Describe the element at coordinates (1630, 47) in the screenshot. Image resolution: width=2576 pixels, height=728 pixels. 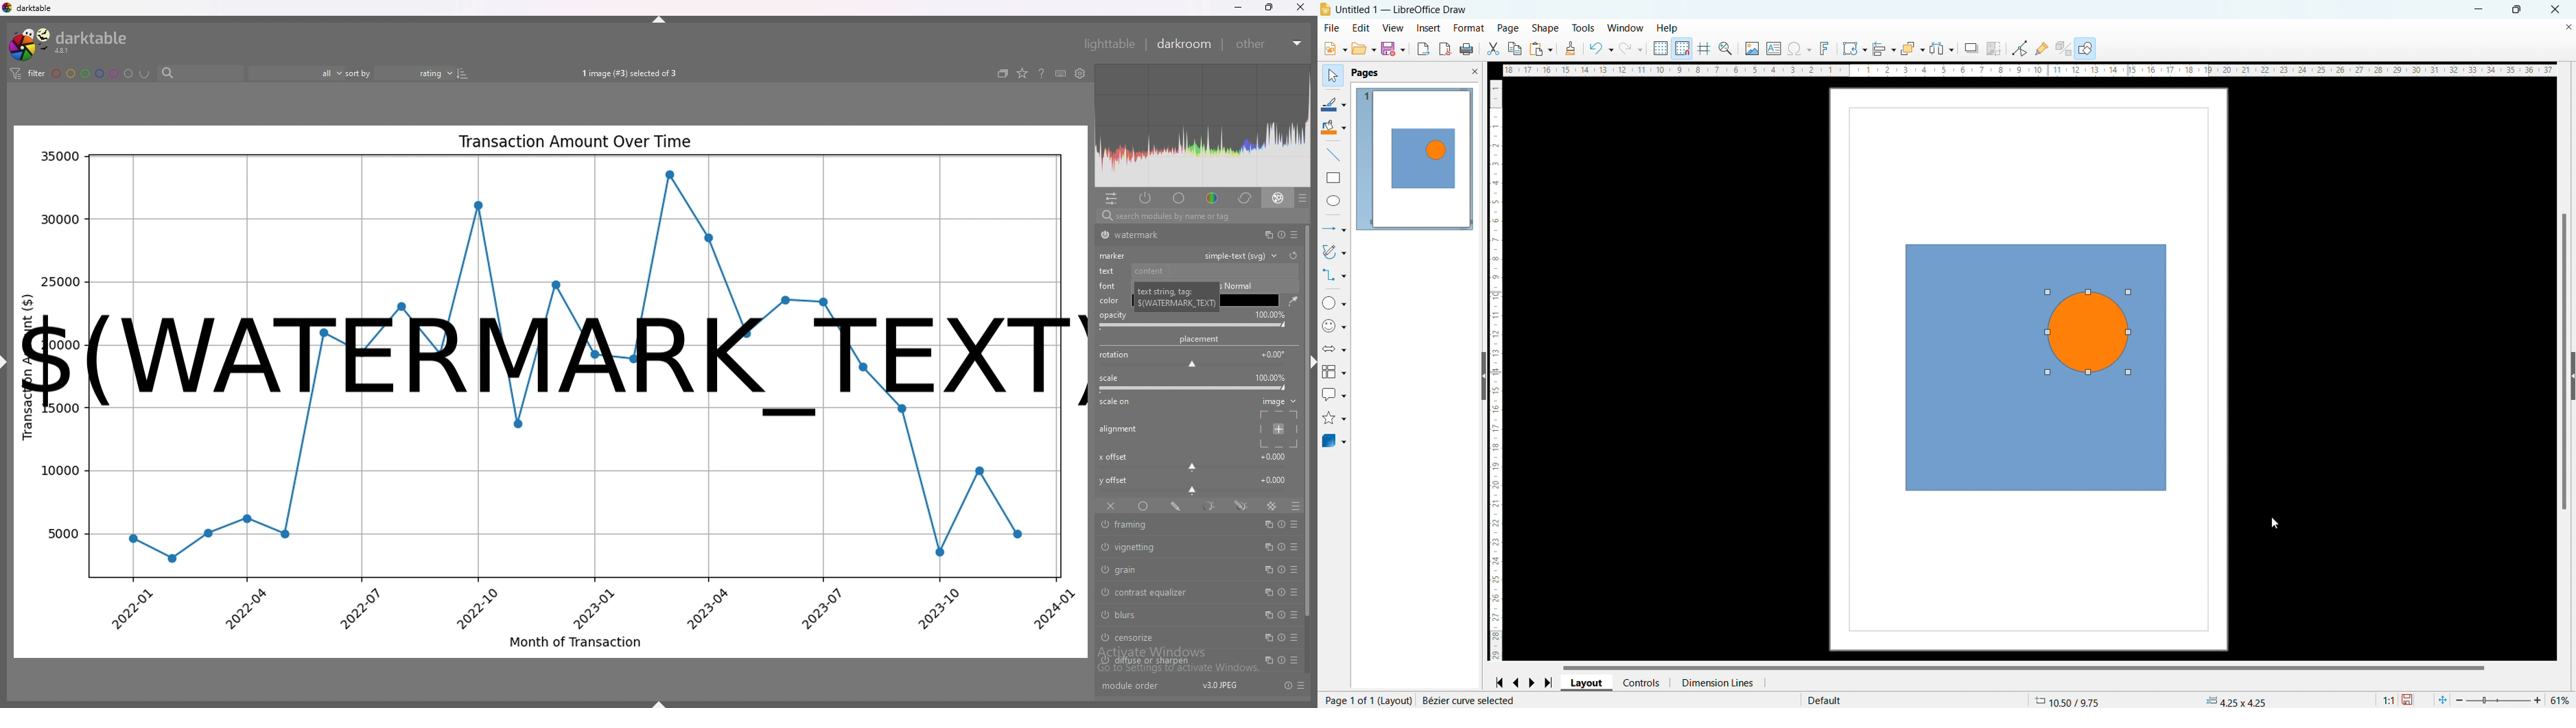
I see `redo` at that location.